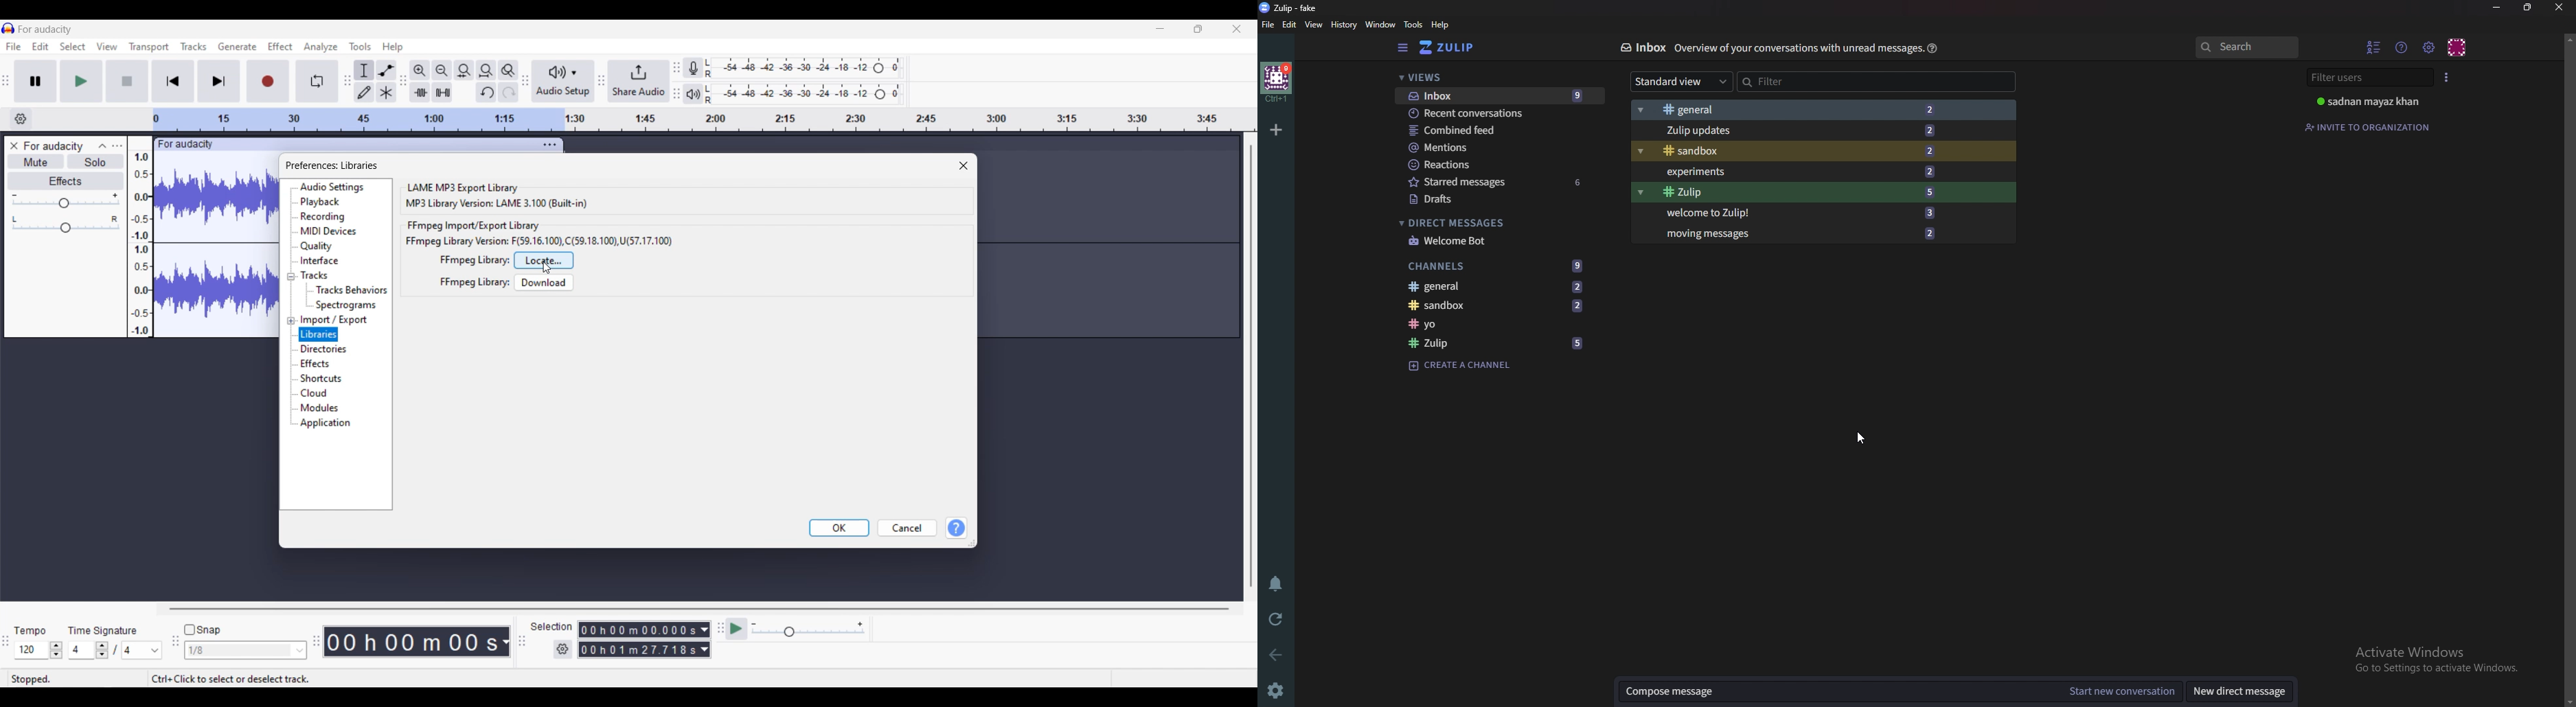 The height and width of the screenshot is (728, 2576). What do you see at coordinates (2365, 78) in the screenshot?
I see `Filter users` at bounding box center [2365, 78].